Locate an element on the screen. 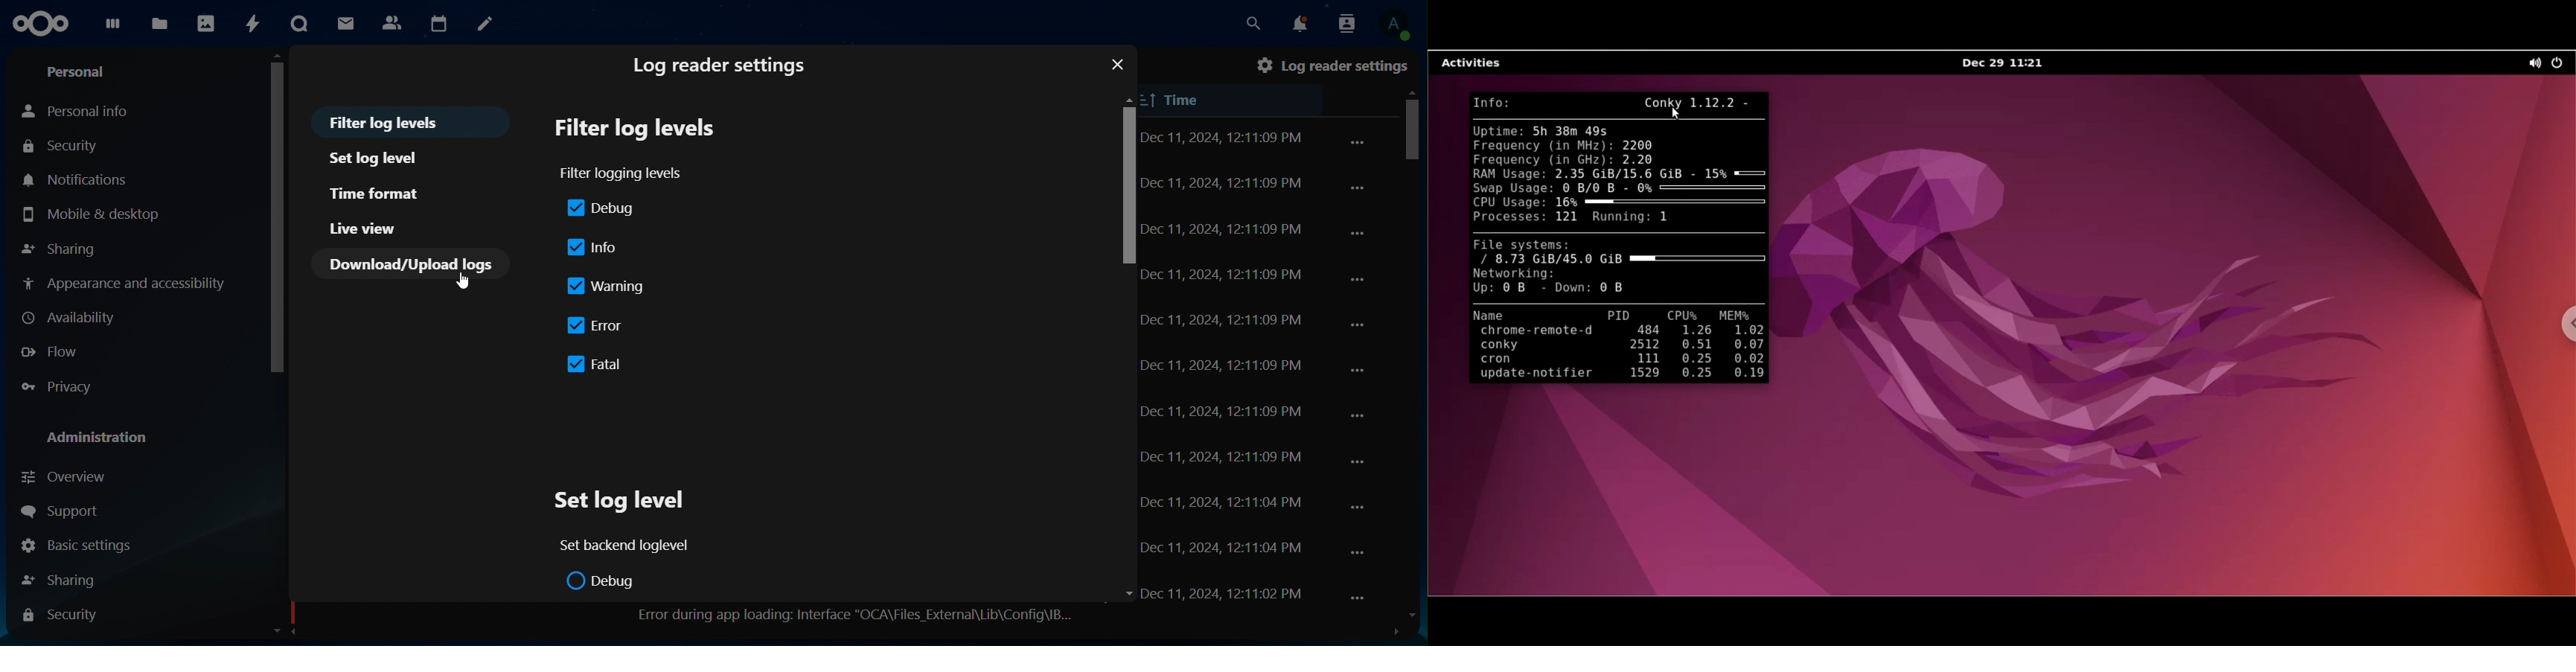 The width and height of the screenshot is (2576, 672). Chrome-remote-d is located at coordinates (1533, 331).